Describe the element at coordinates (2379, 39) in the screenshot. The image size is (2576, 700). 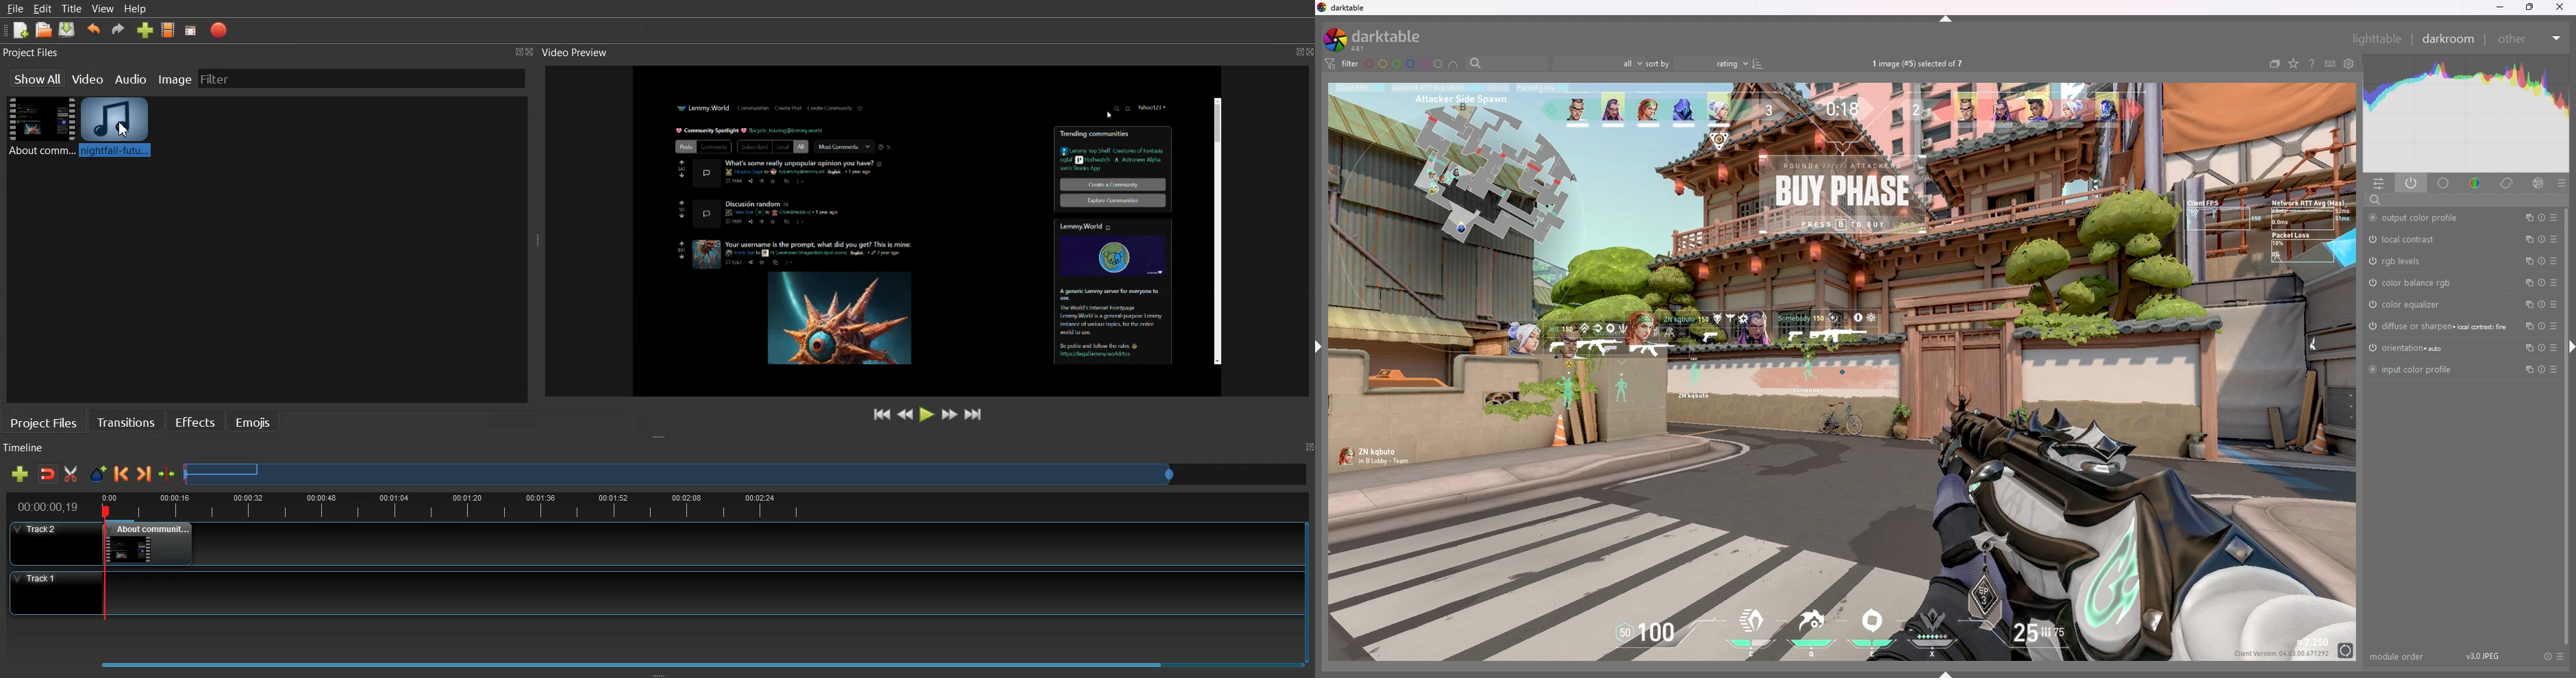
I see `lighttable` at that location.